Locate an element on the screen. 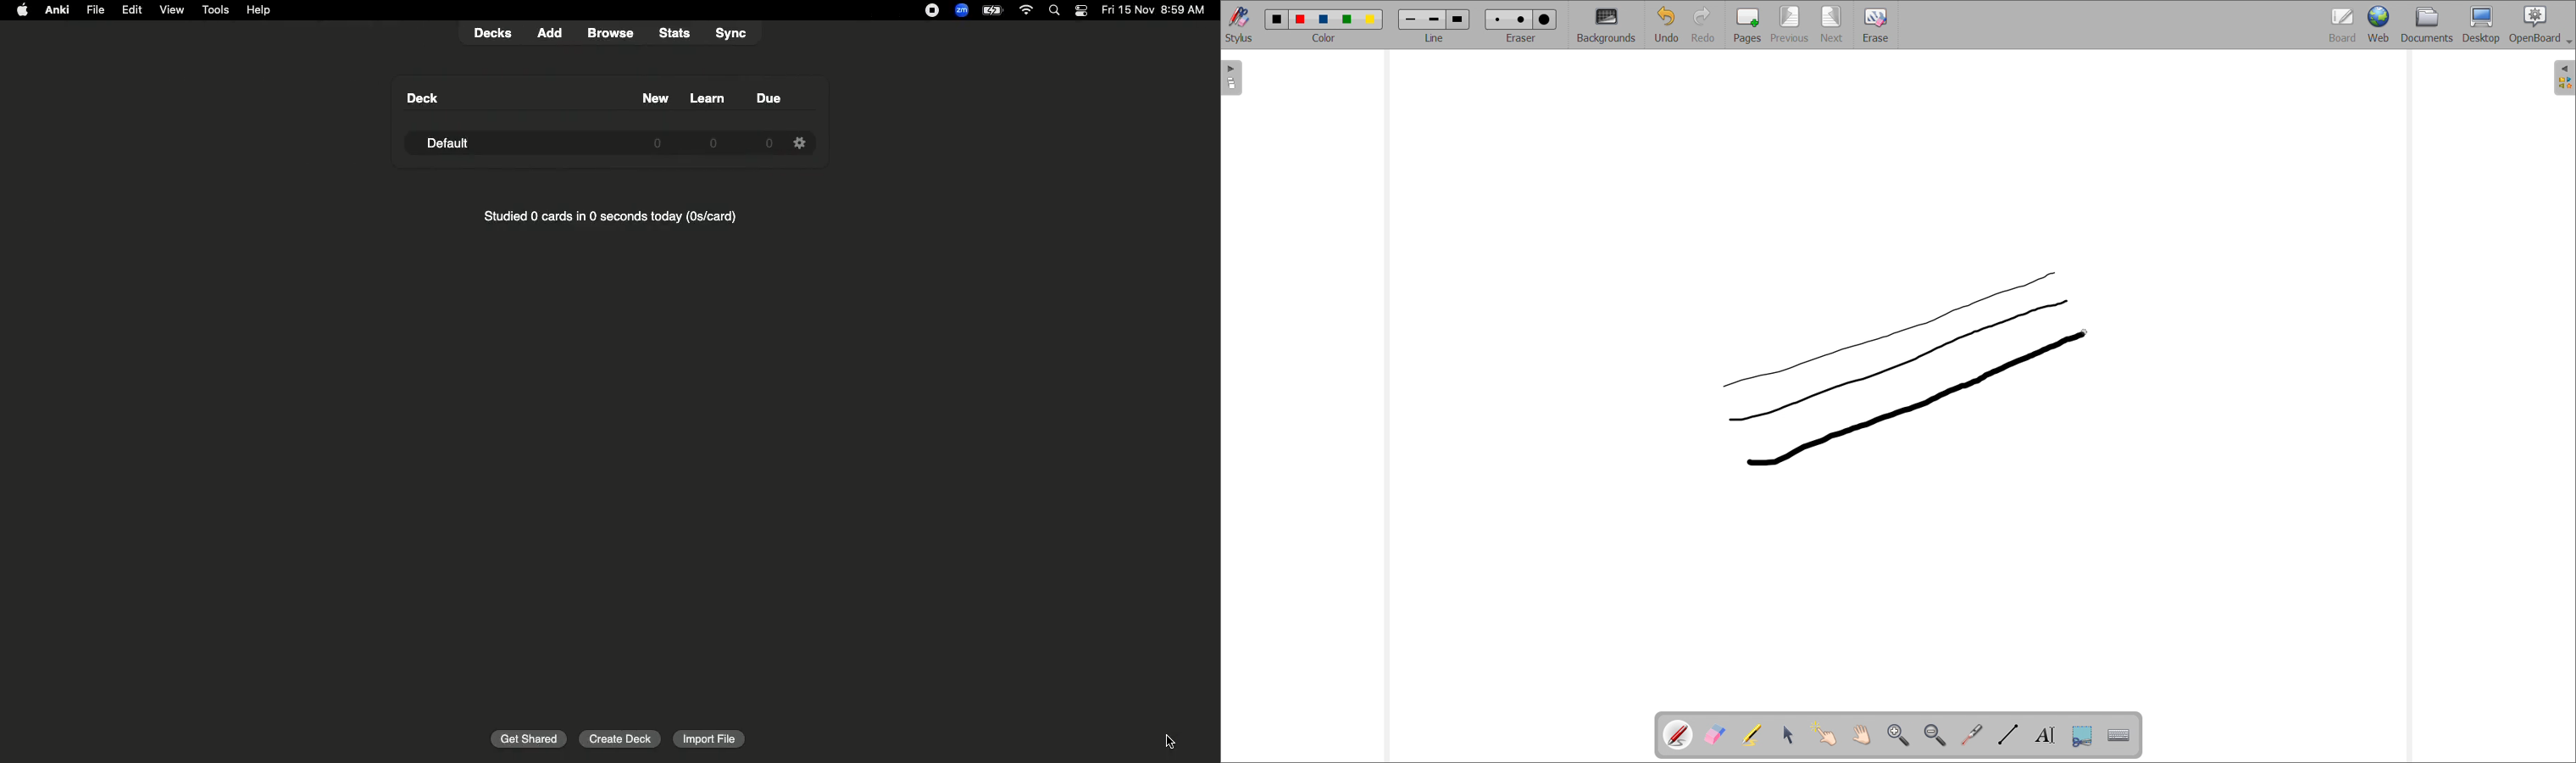 The image size is (2576, 784). Settings is located at coordinates (798, 143).